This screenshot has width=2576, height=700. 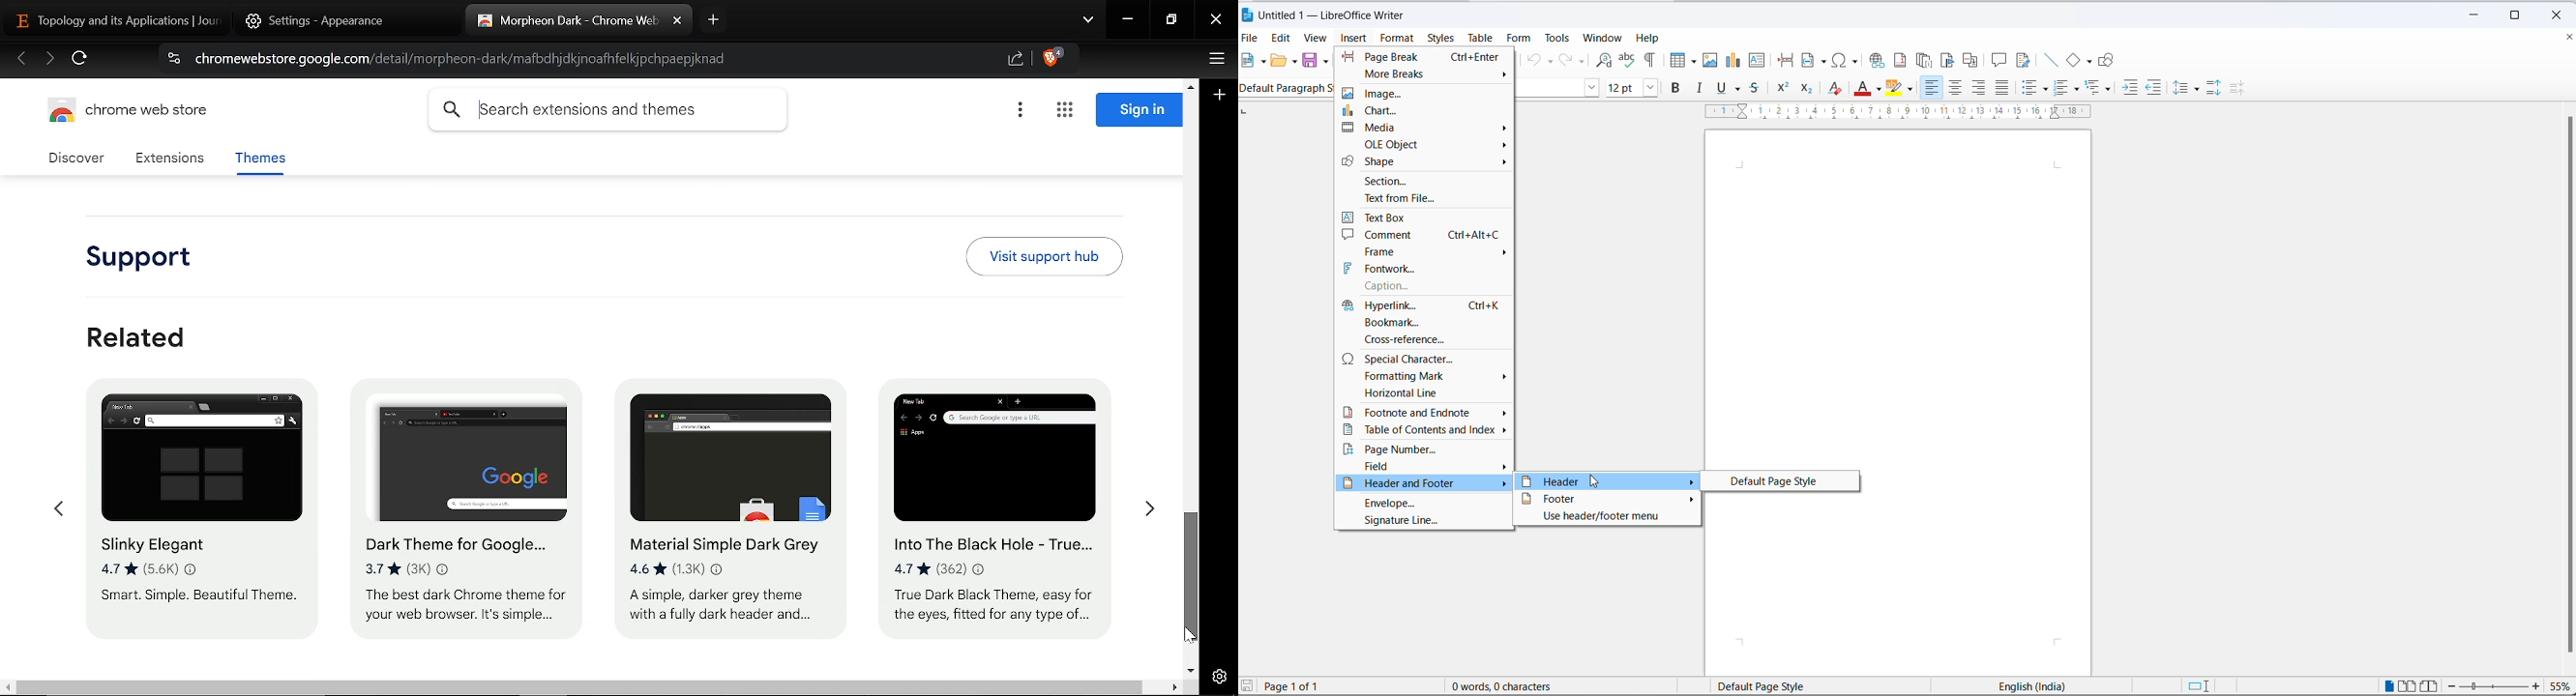 I want to click on table, so click(x=1483, y=37).